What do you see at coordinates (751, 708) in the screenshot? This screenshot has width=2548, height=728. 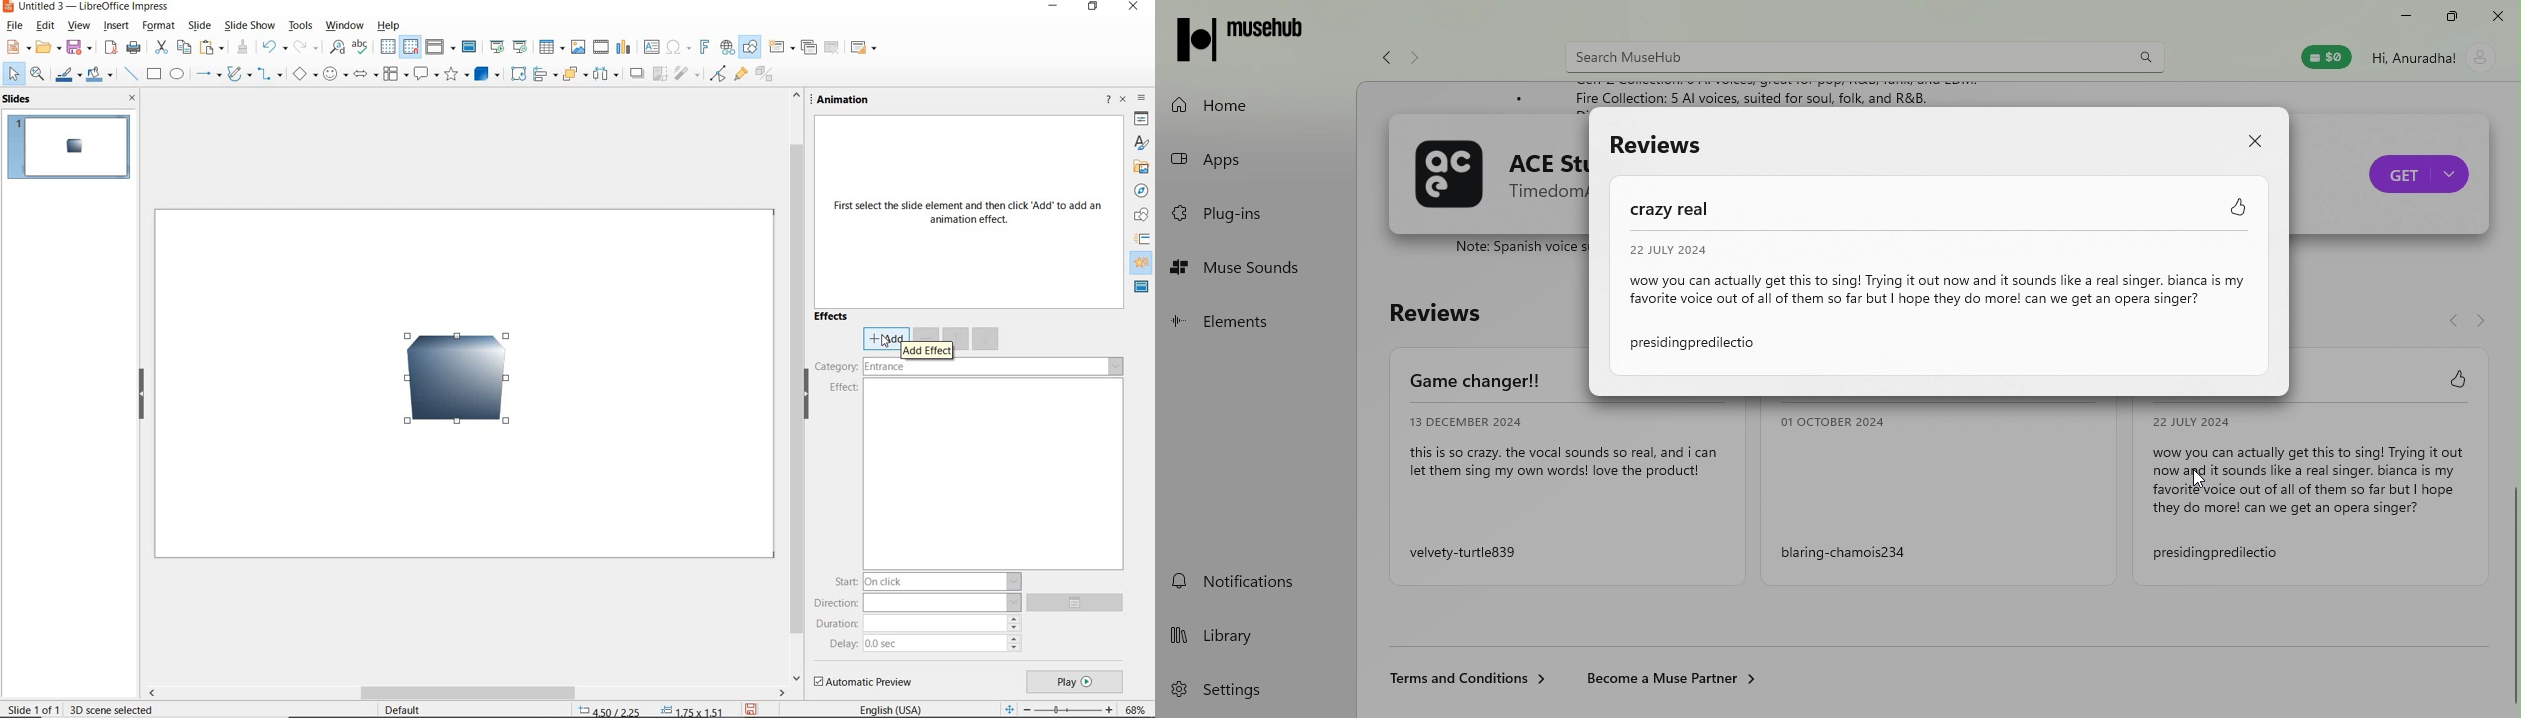 I see `save` at bounding box center [751, 708].